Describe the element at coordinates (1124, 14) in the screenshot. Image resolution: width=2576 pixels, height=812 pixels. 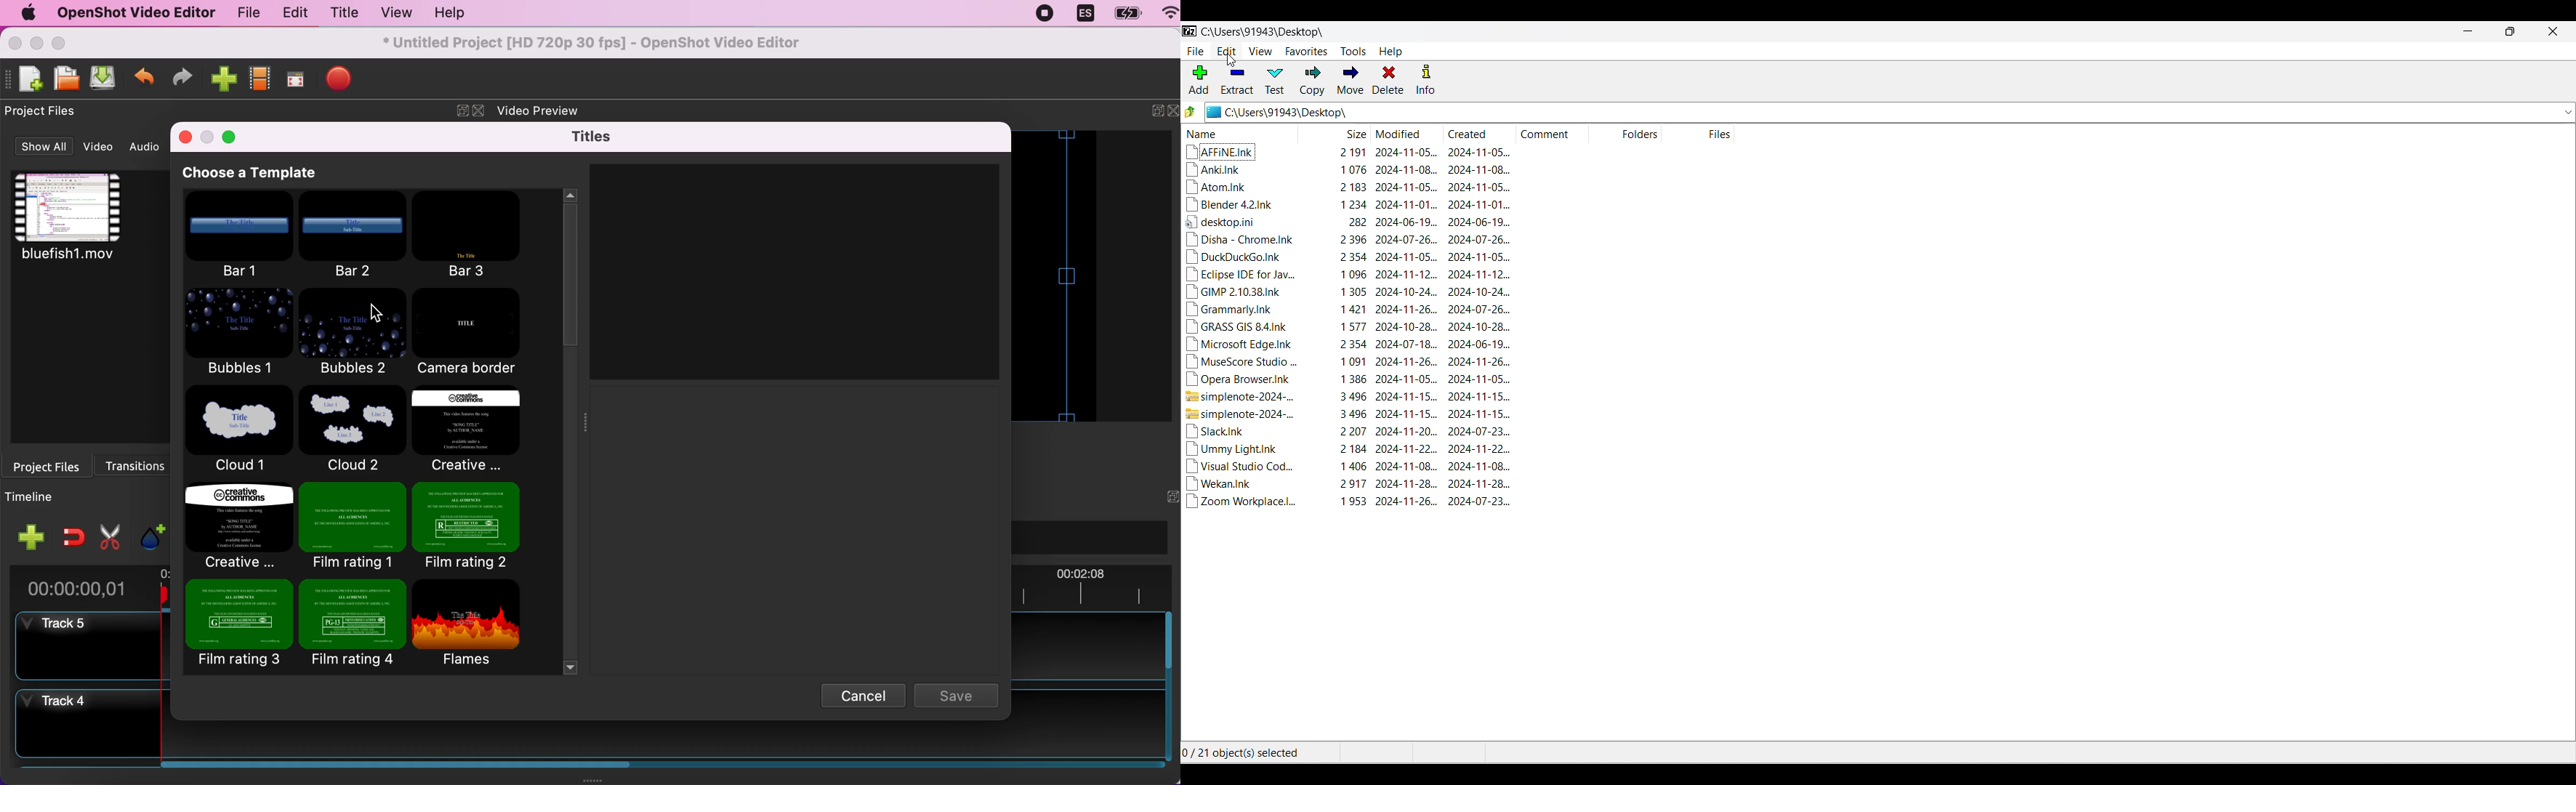
I see `battery` at that location.